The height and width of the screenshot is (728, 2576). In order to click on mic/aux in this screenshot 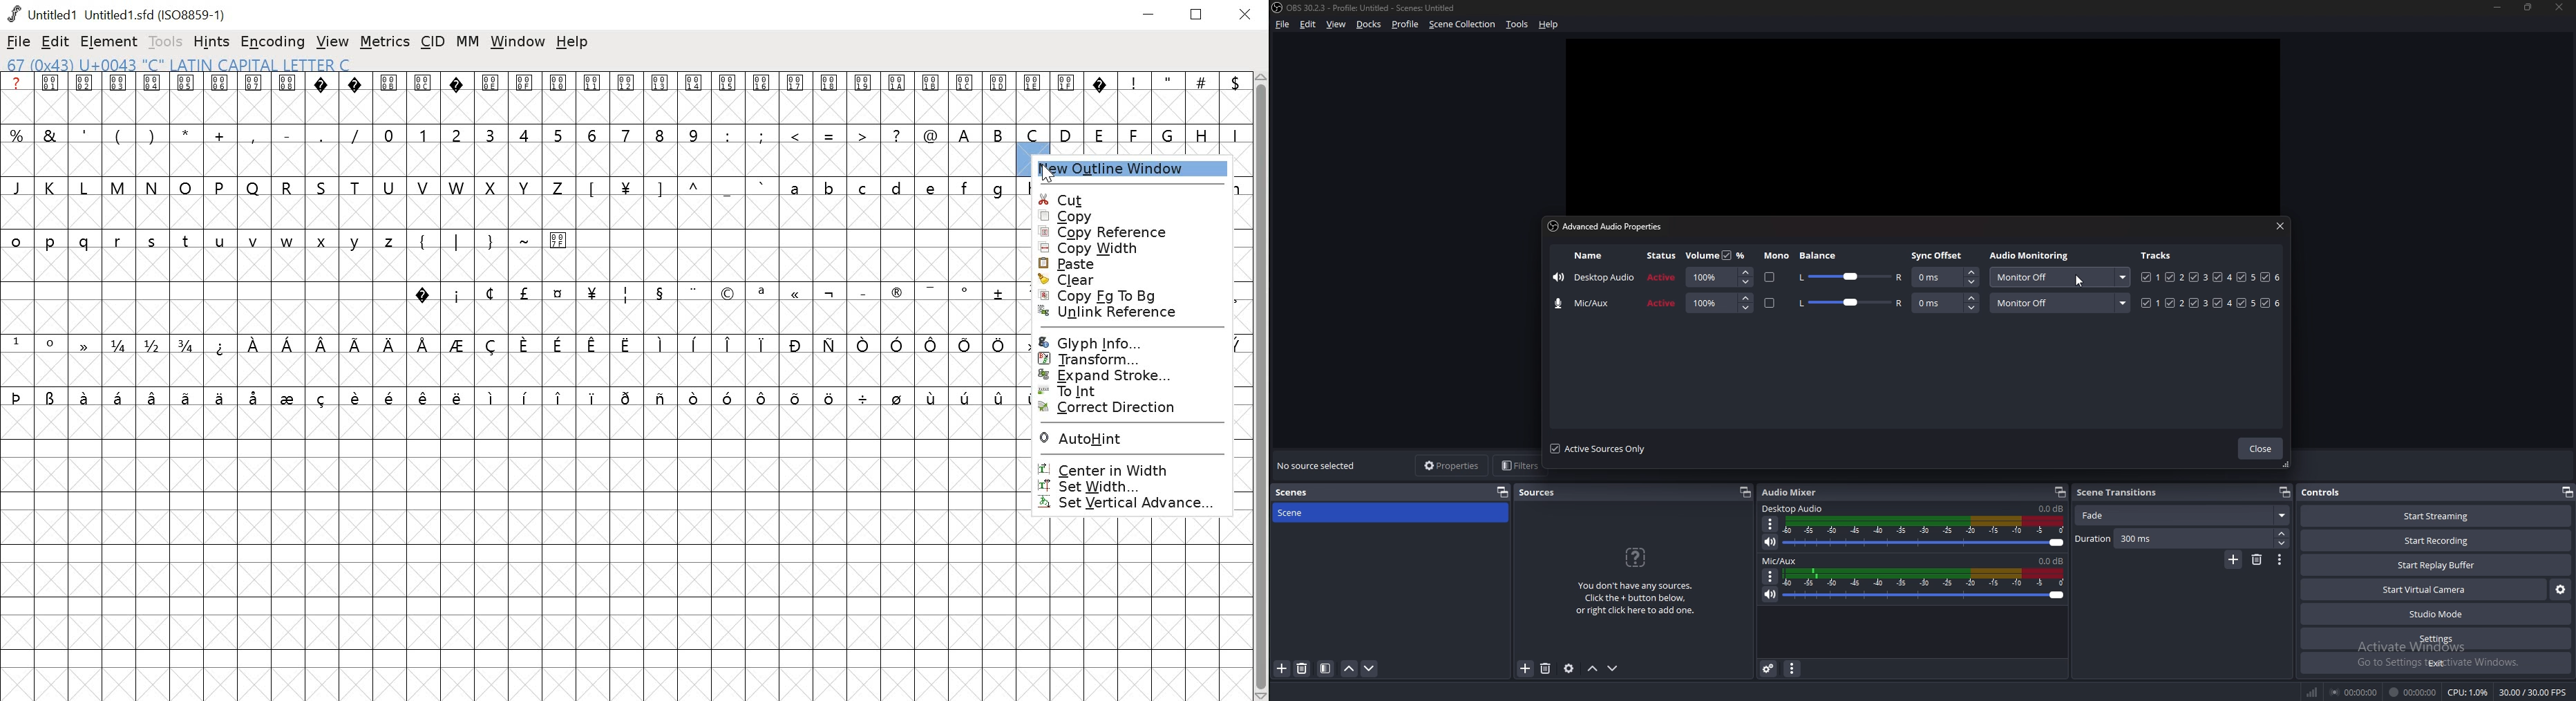, I will do `click(1781, 560)`.